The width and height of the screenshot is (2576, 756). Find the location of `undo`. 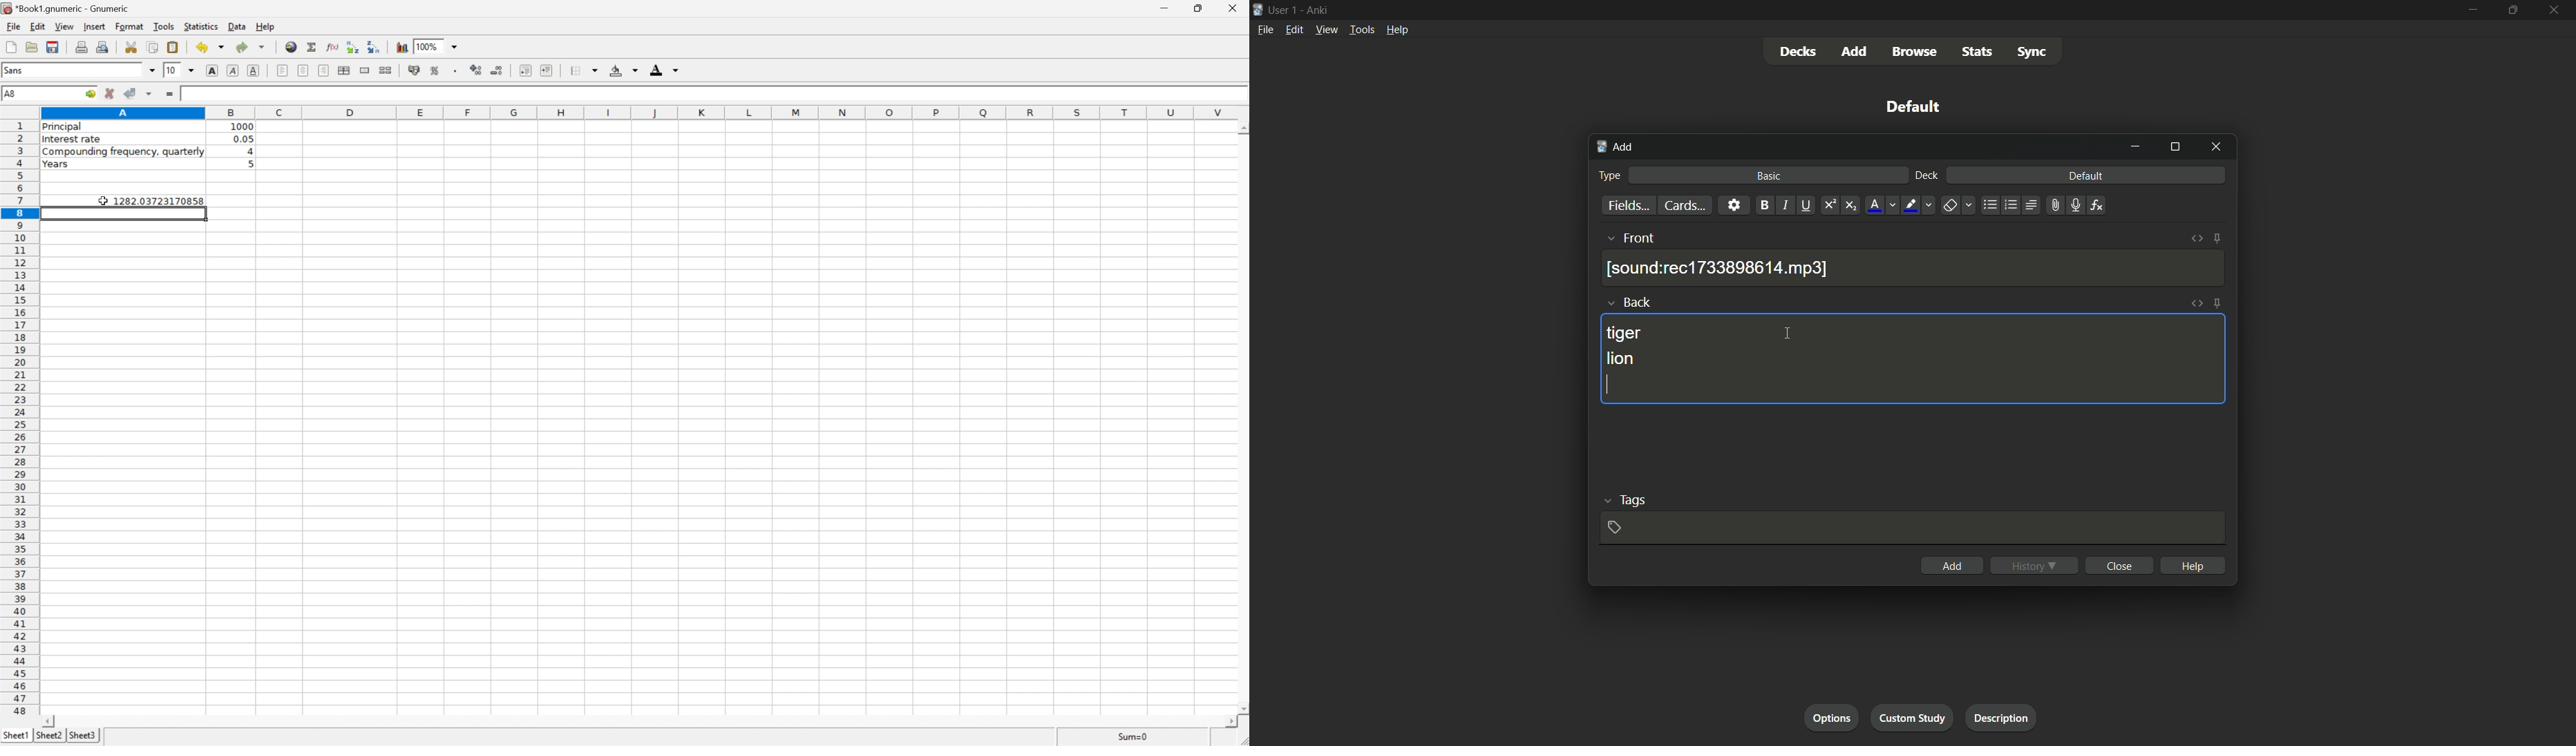

undo is located at coordinates (210, 47).